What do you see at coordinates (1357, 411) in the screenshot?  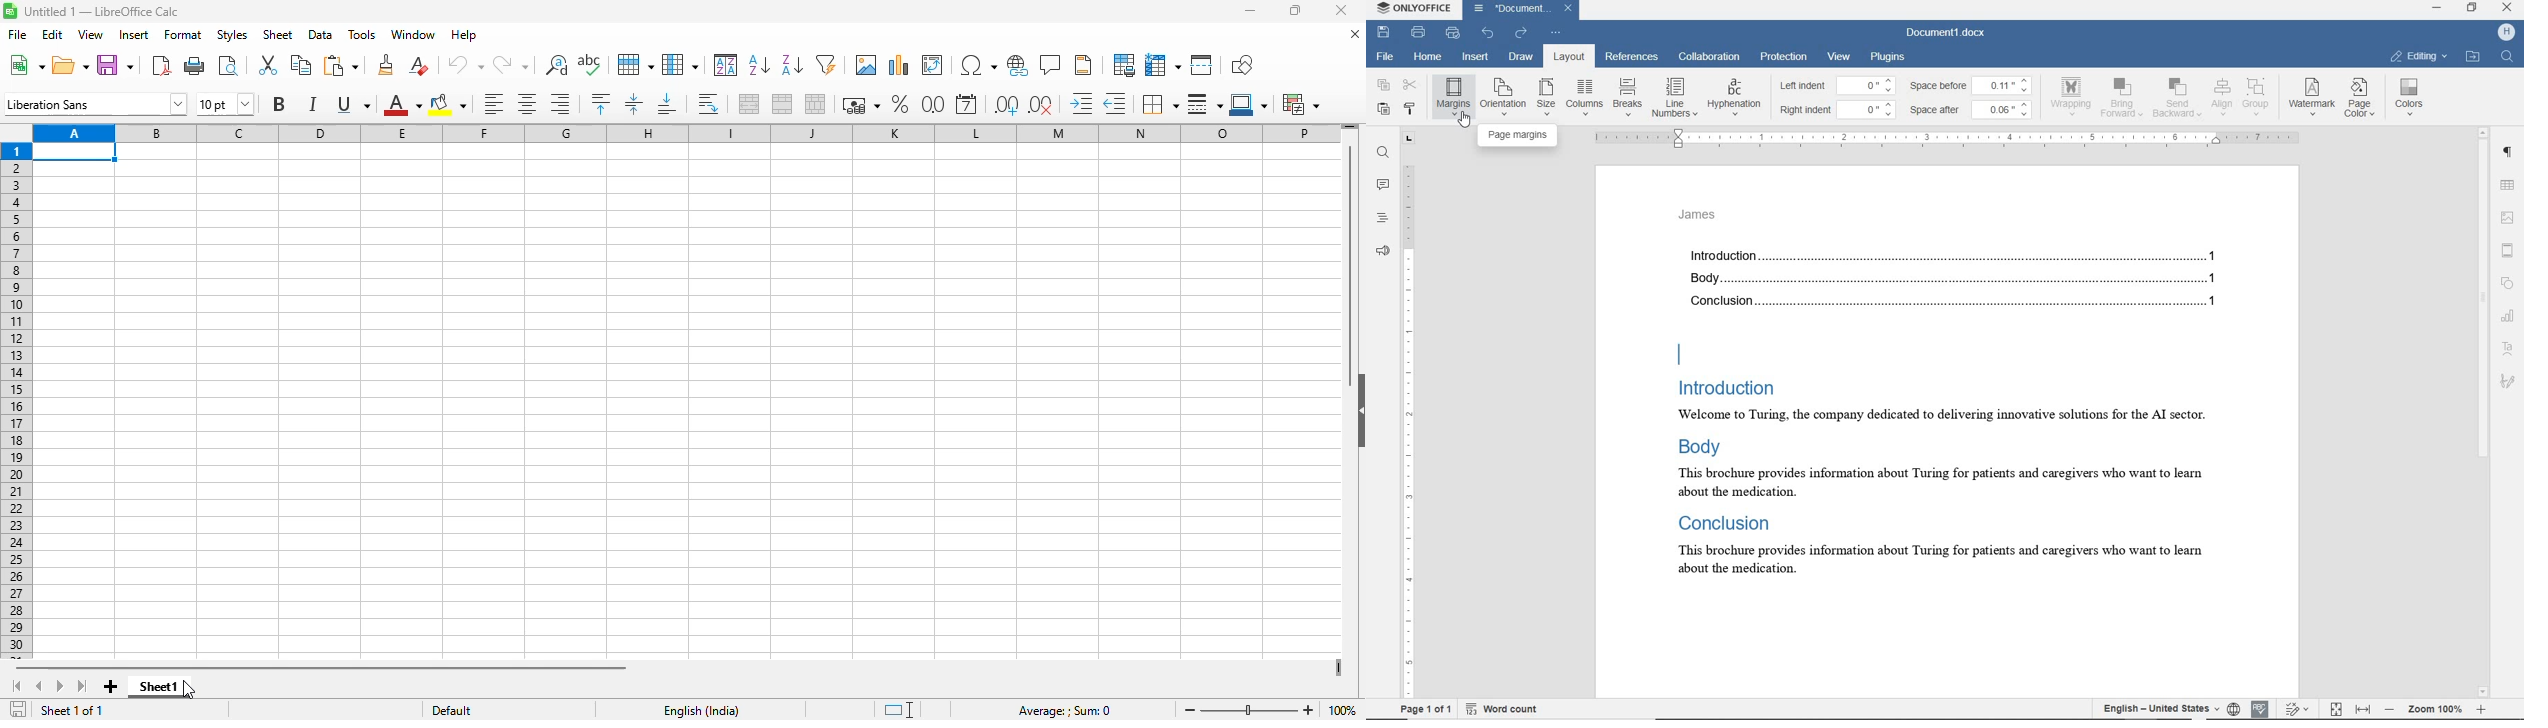 I see `show` at bounding box center [1357, 411].